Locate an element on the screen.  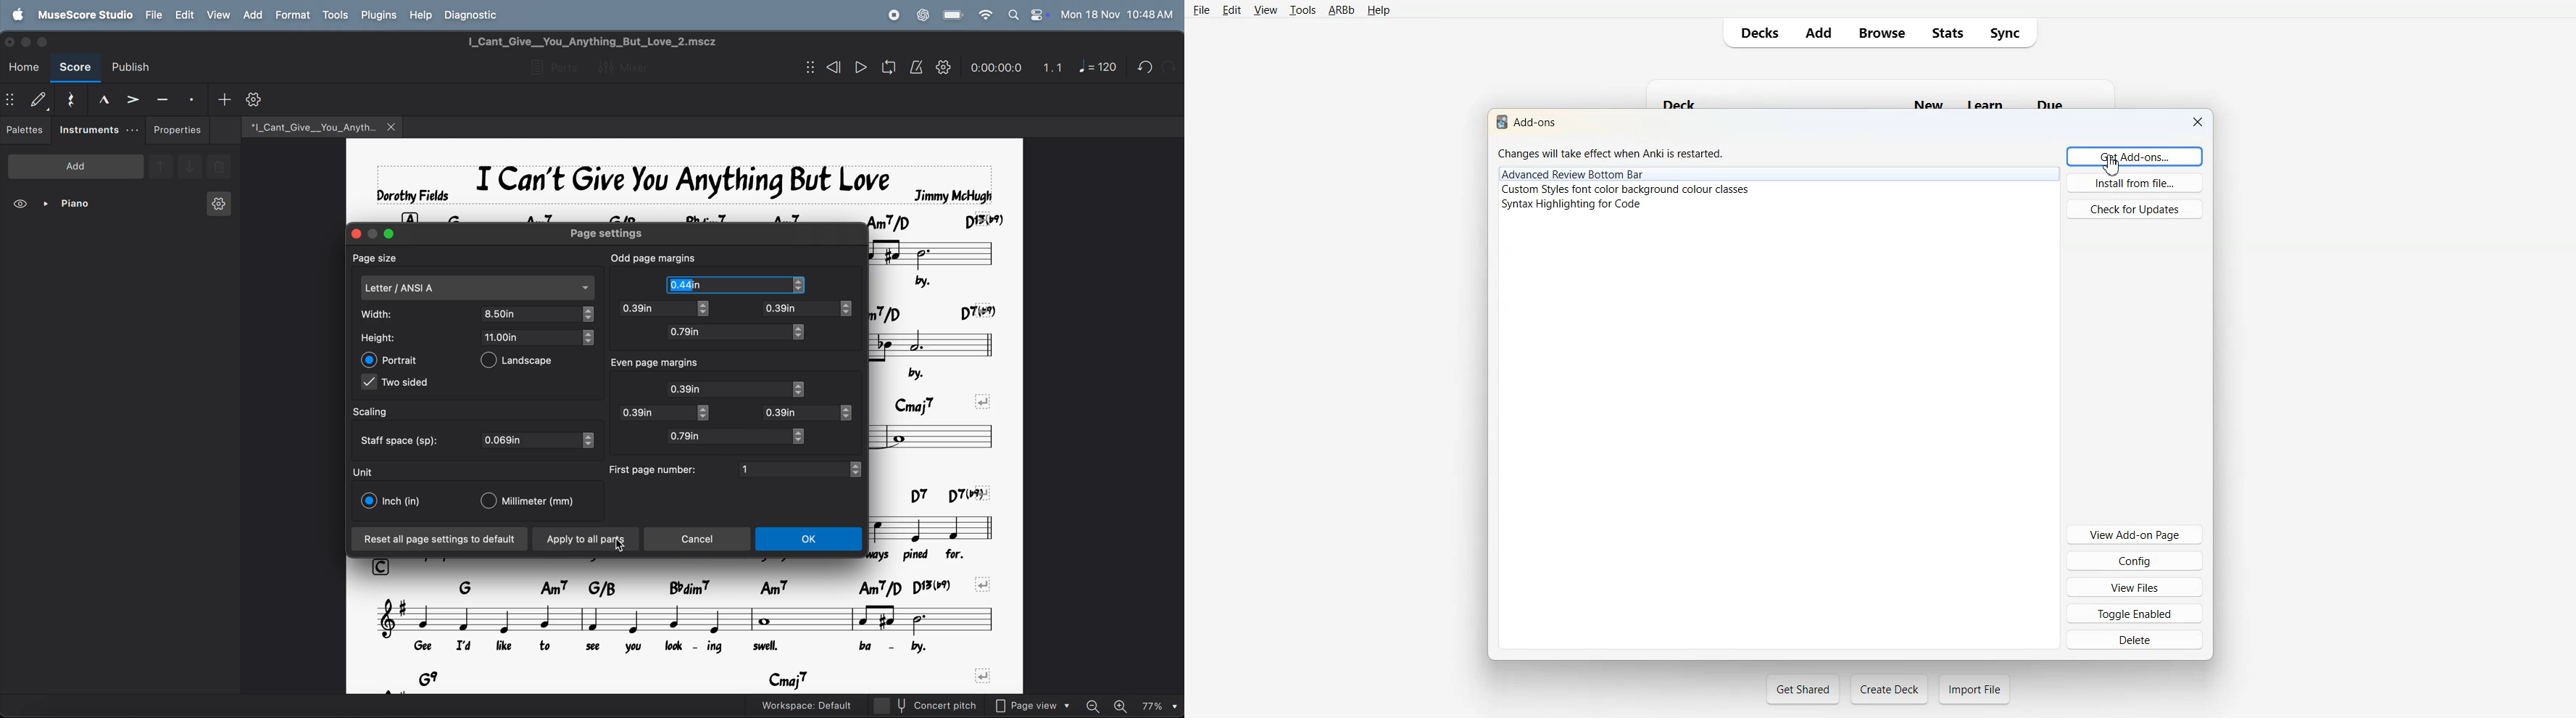
Advance Review Bottom Bar is located at coordinates (1779, 173).